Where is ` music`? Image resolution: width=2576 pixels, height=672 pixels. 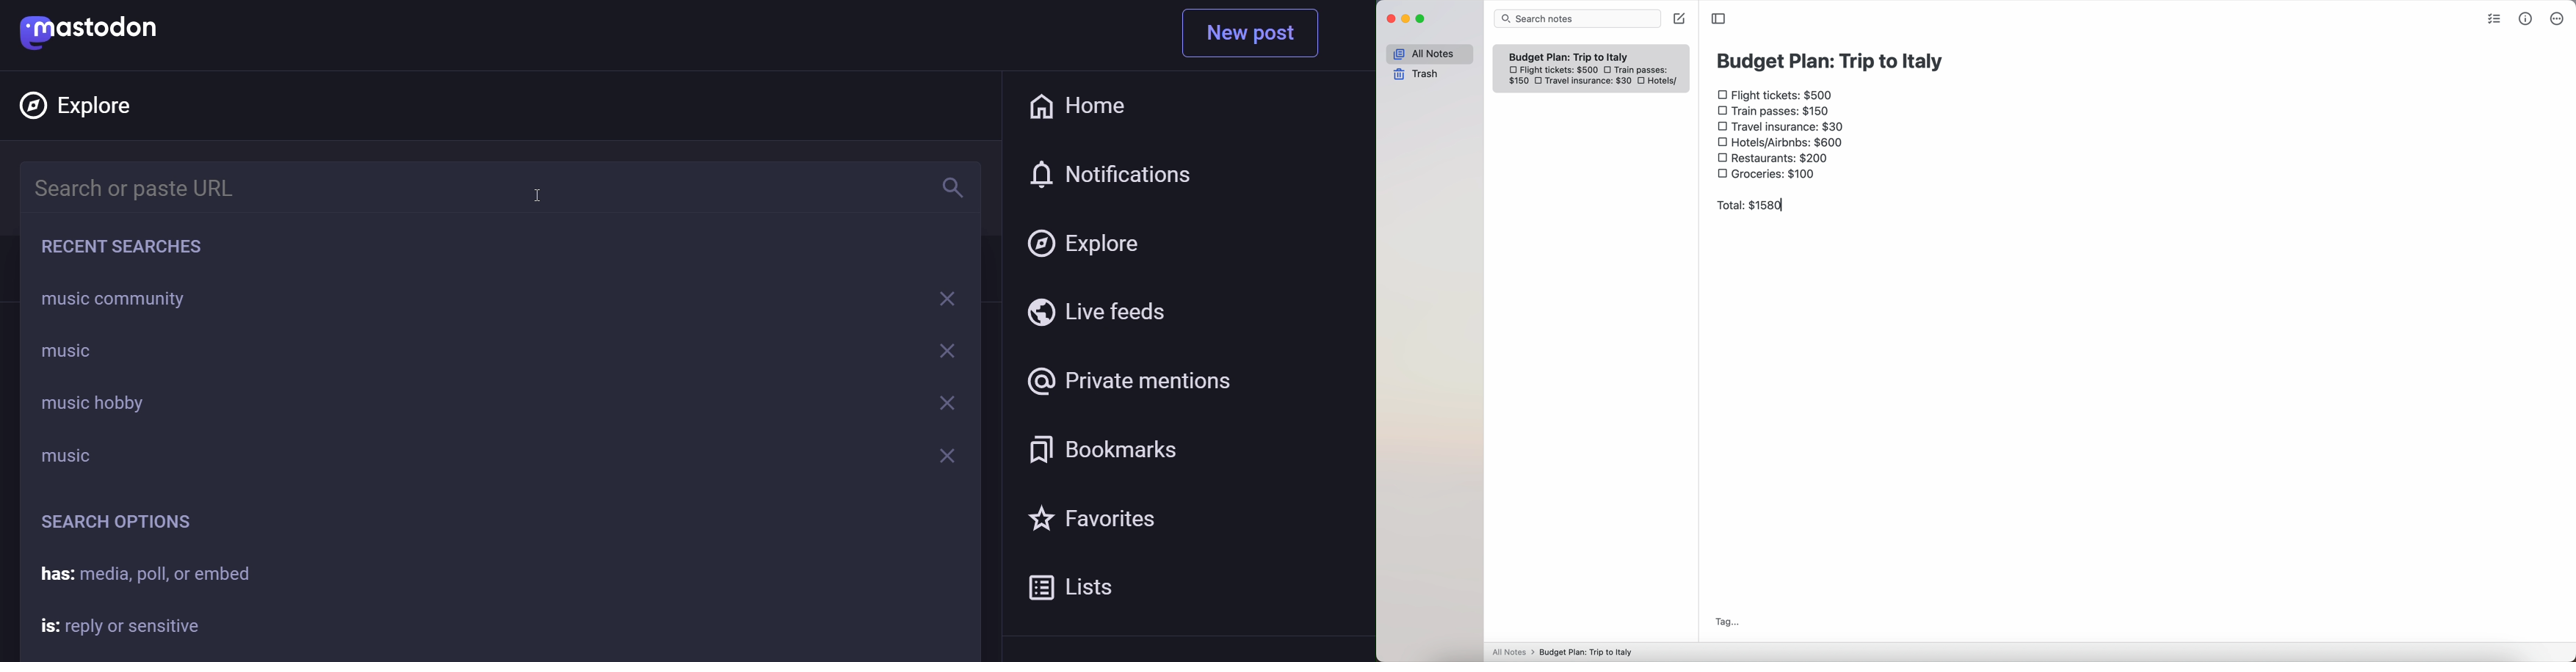
 music is located at coordinates (75, 455).